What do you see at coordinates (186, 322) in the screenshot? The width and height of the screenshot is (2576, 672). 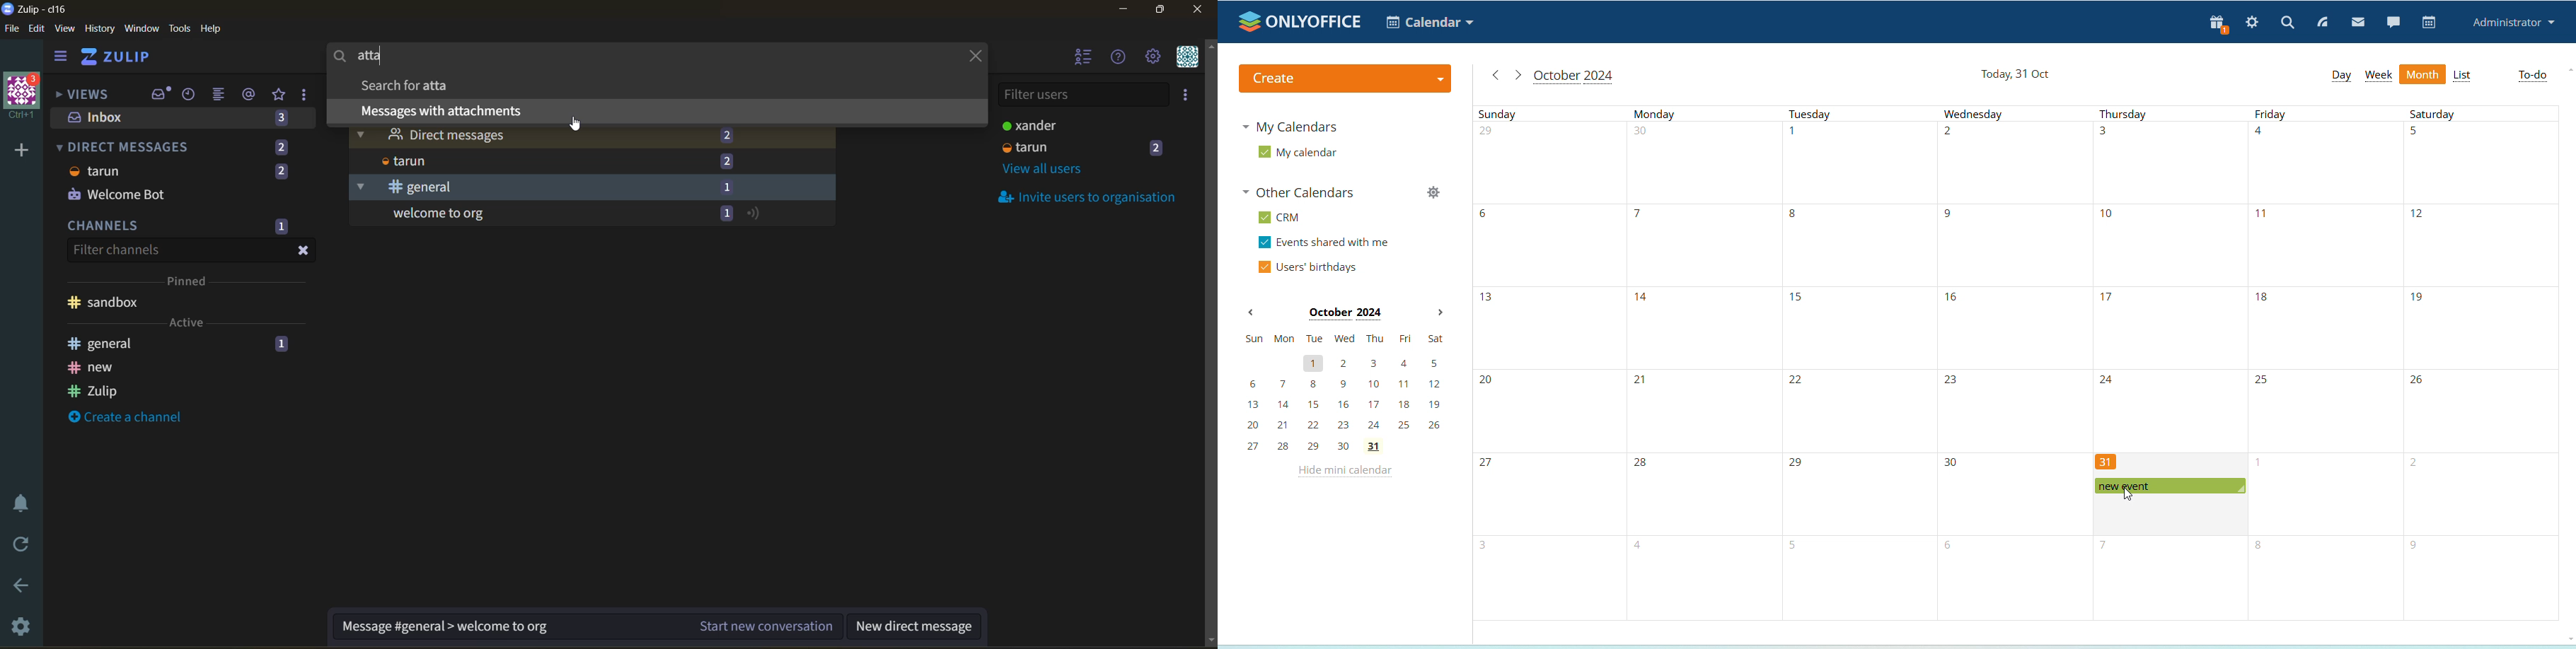 I see `Active` at bounding box center [186, 322].